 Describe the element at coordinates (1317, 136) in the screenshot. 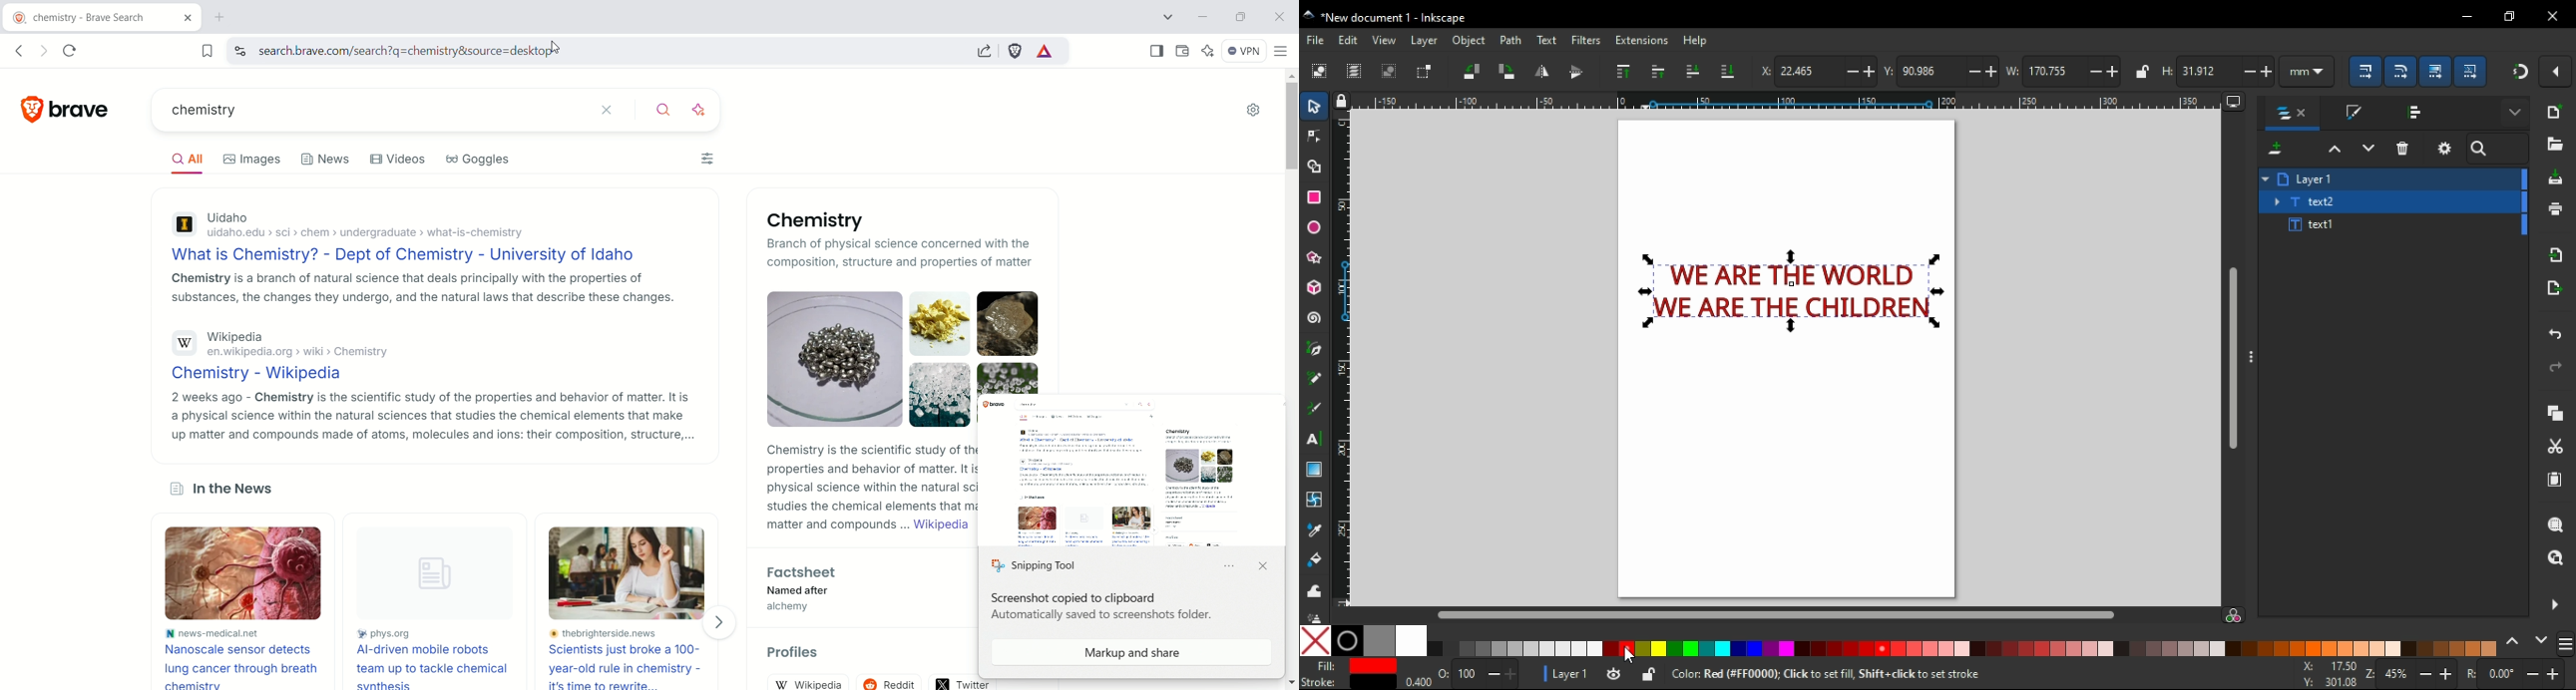

I see `node tool` at that location.